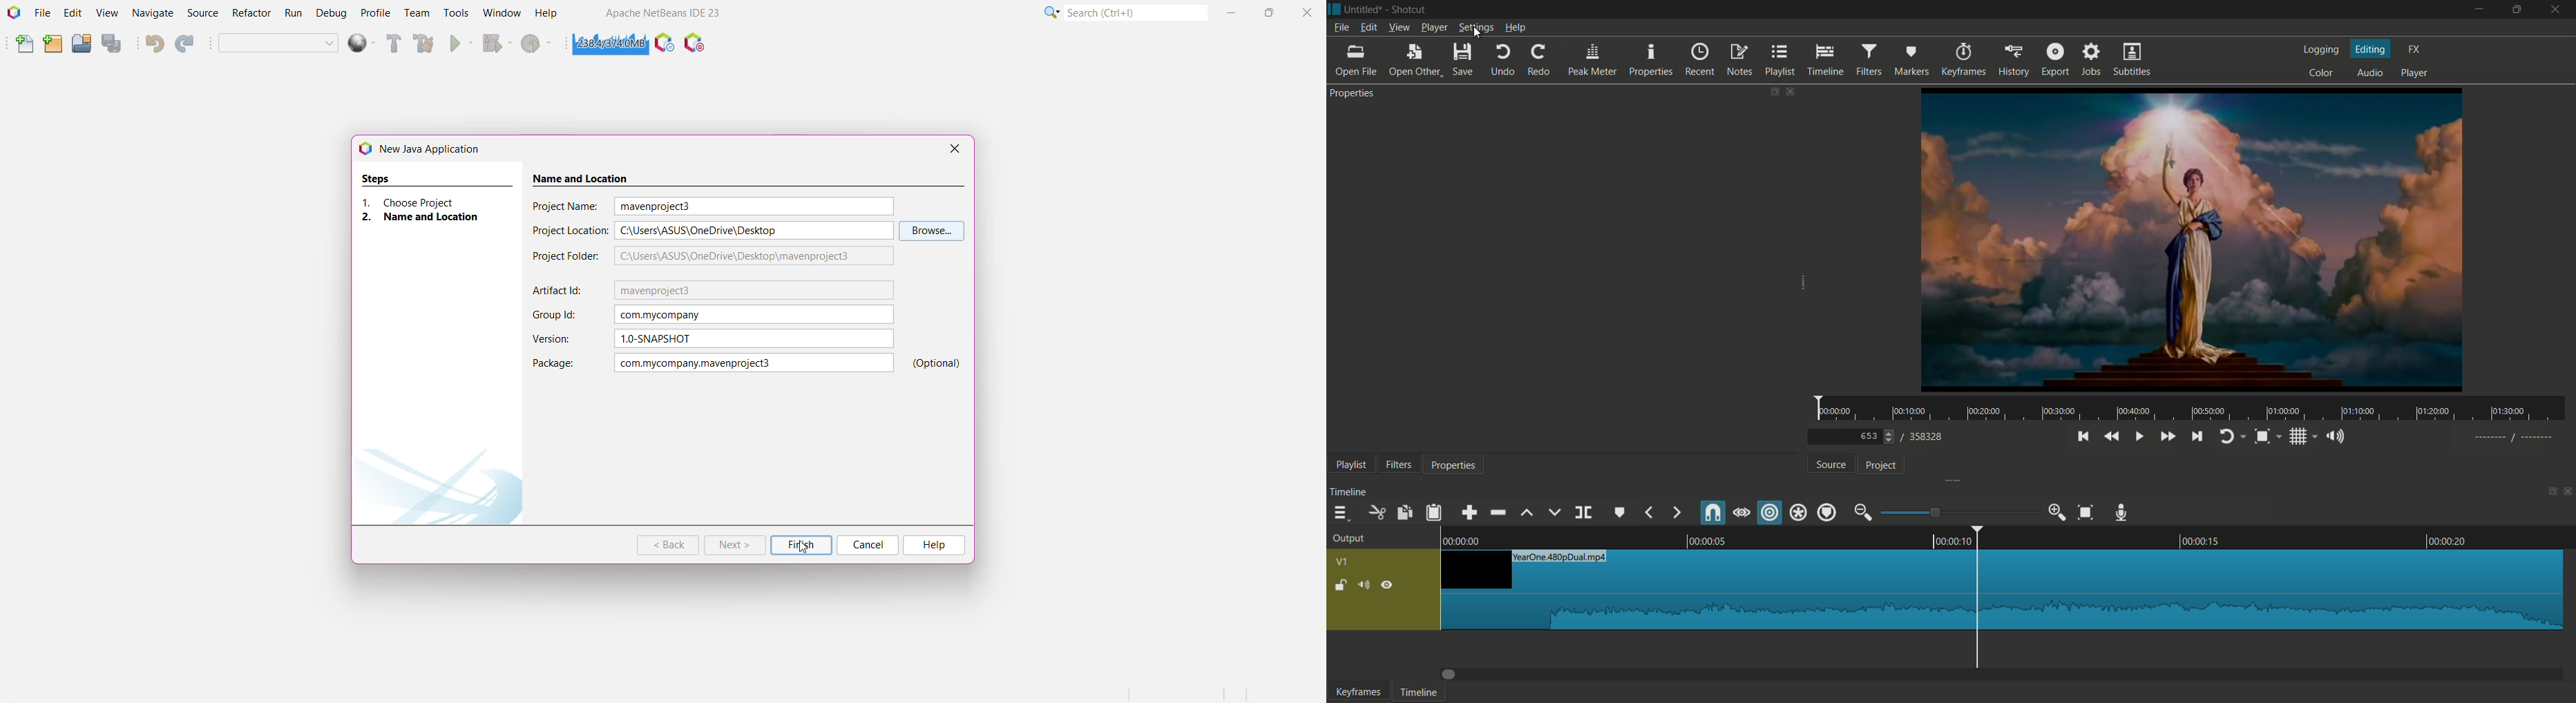  Describe the element at coordinates (1927, 436) in the screenshot. I see `total frames` at that location.